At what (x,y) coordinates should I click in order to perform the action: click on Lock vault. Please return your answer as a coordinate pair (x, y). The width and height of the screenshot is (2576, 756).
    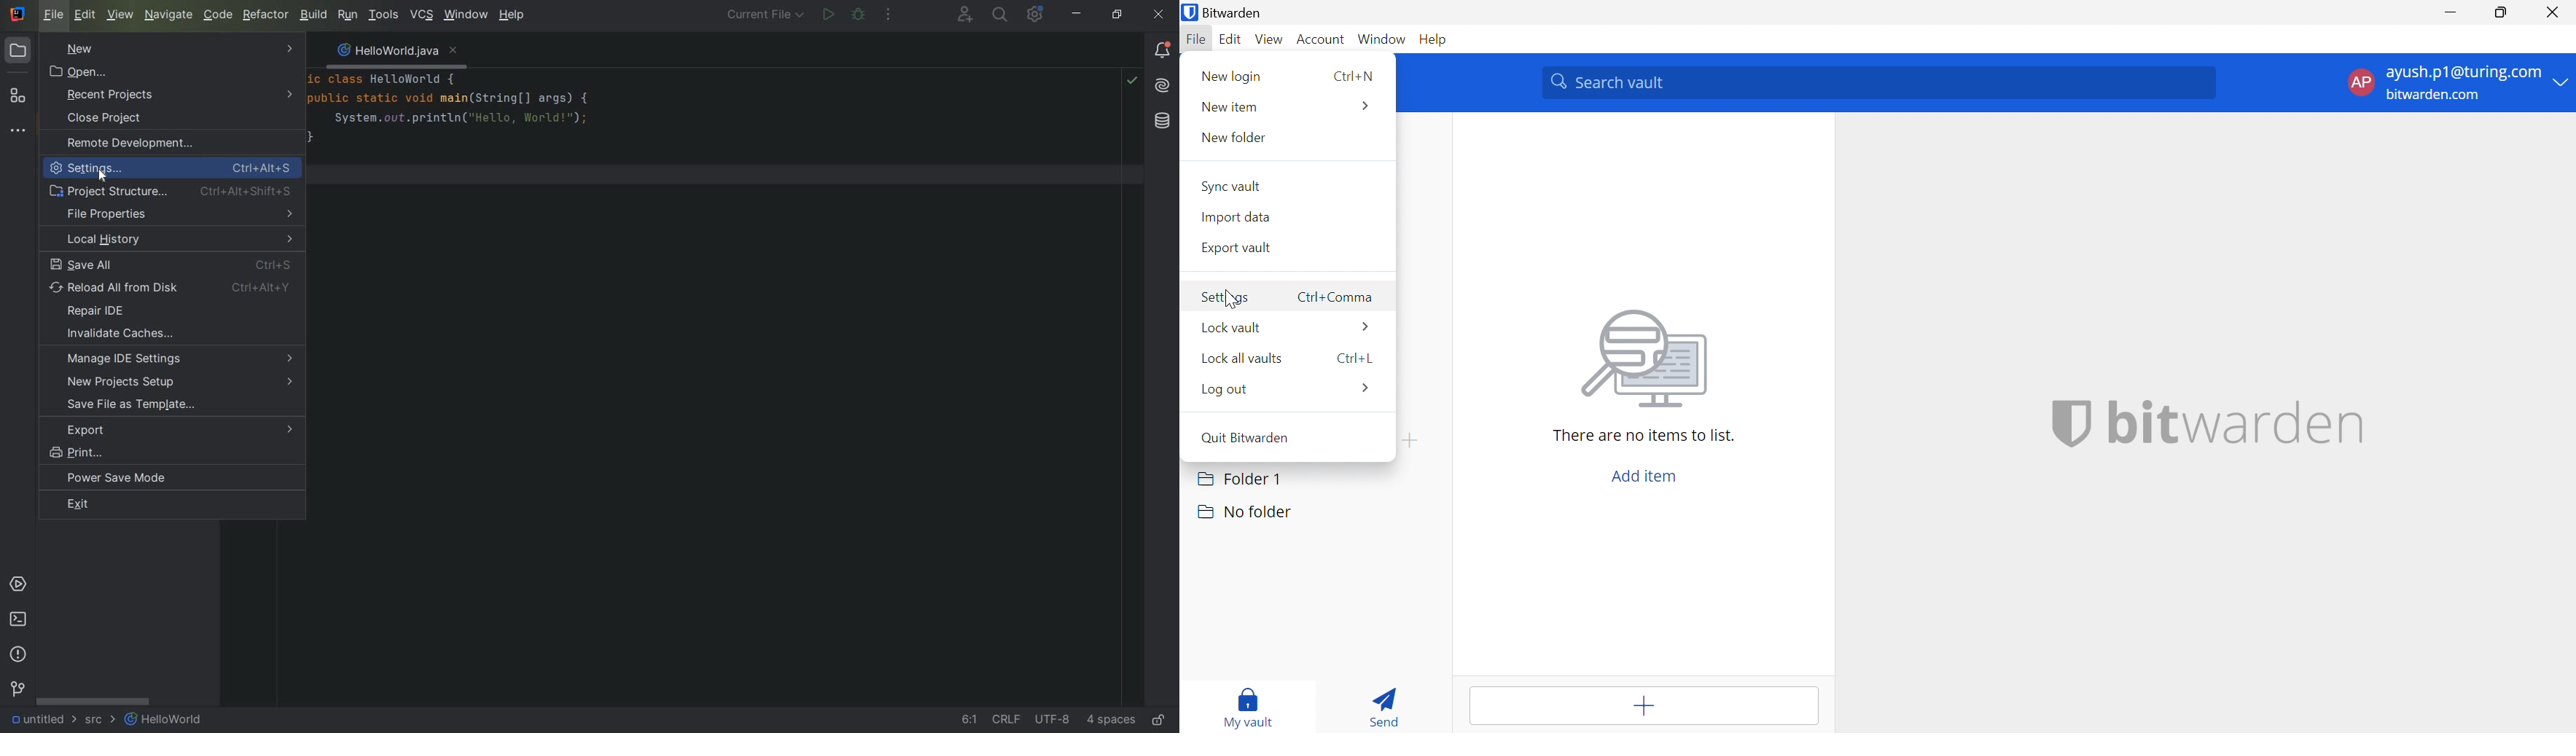
    Looking at the image, I should click on (1233, 329).